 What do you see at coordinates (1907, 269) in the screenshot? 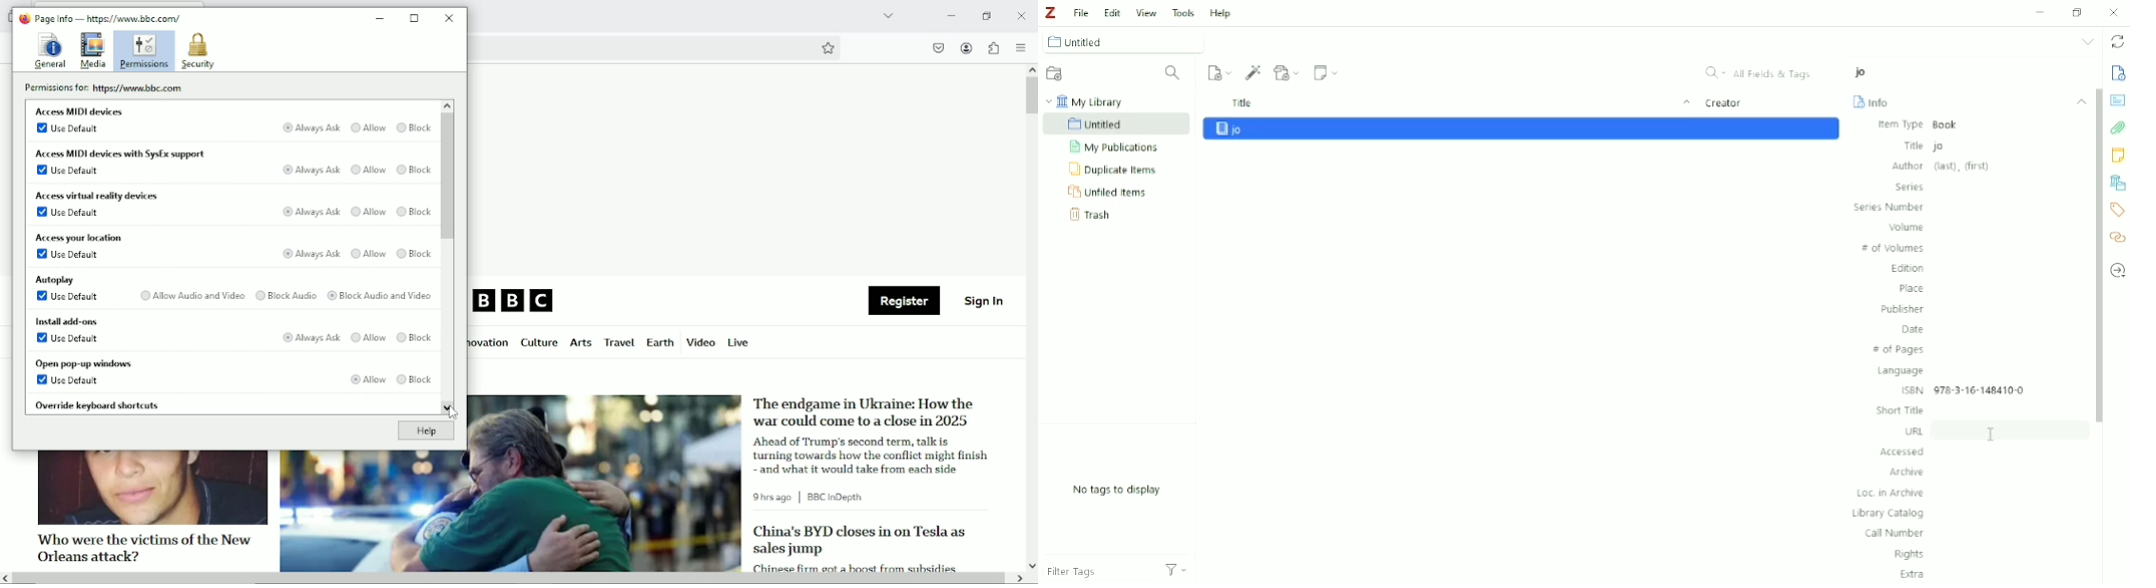
I see `Edition` at bounding box center [1907, 269].